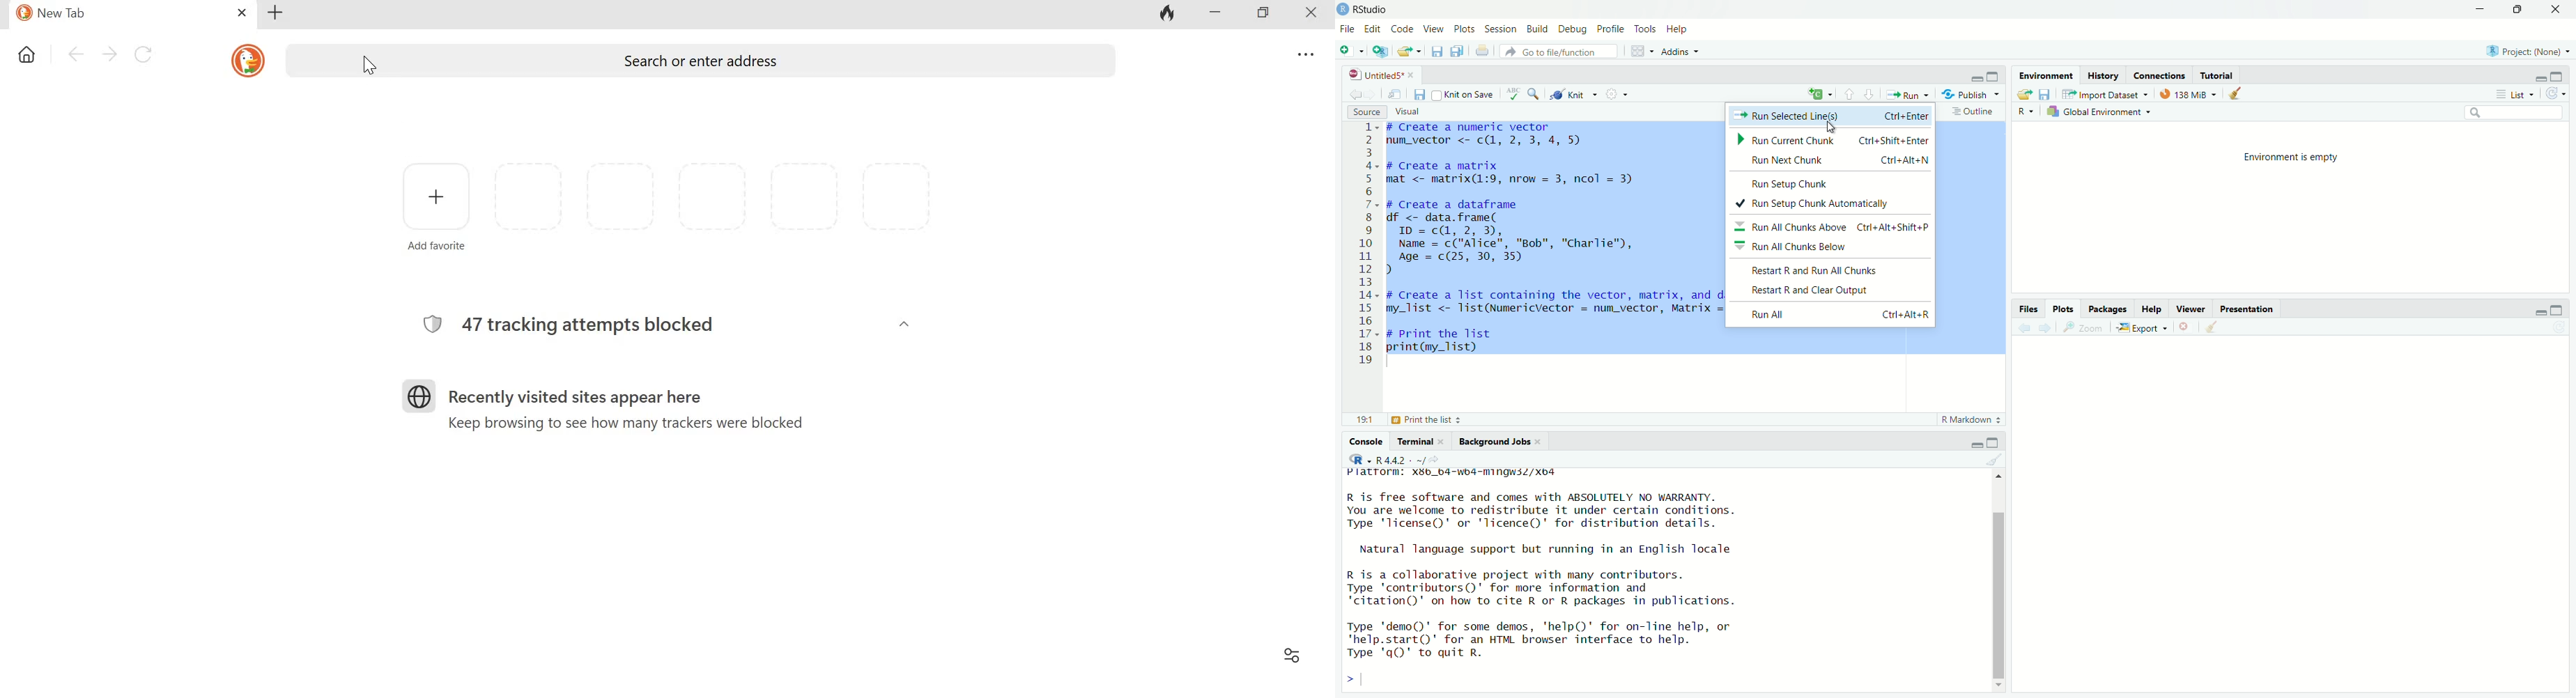 The height and width of the screenshot is (700, 2576). Describe the element at coordinates (1993, 74) in the screenshot. I see `maximise` at that location.